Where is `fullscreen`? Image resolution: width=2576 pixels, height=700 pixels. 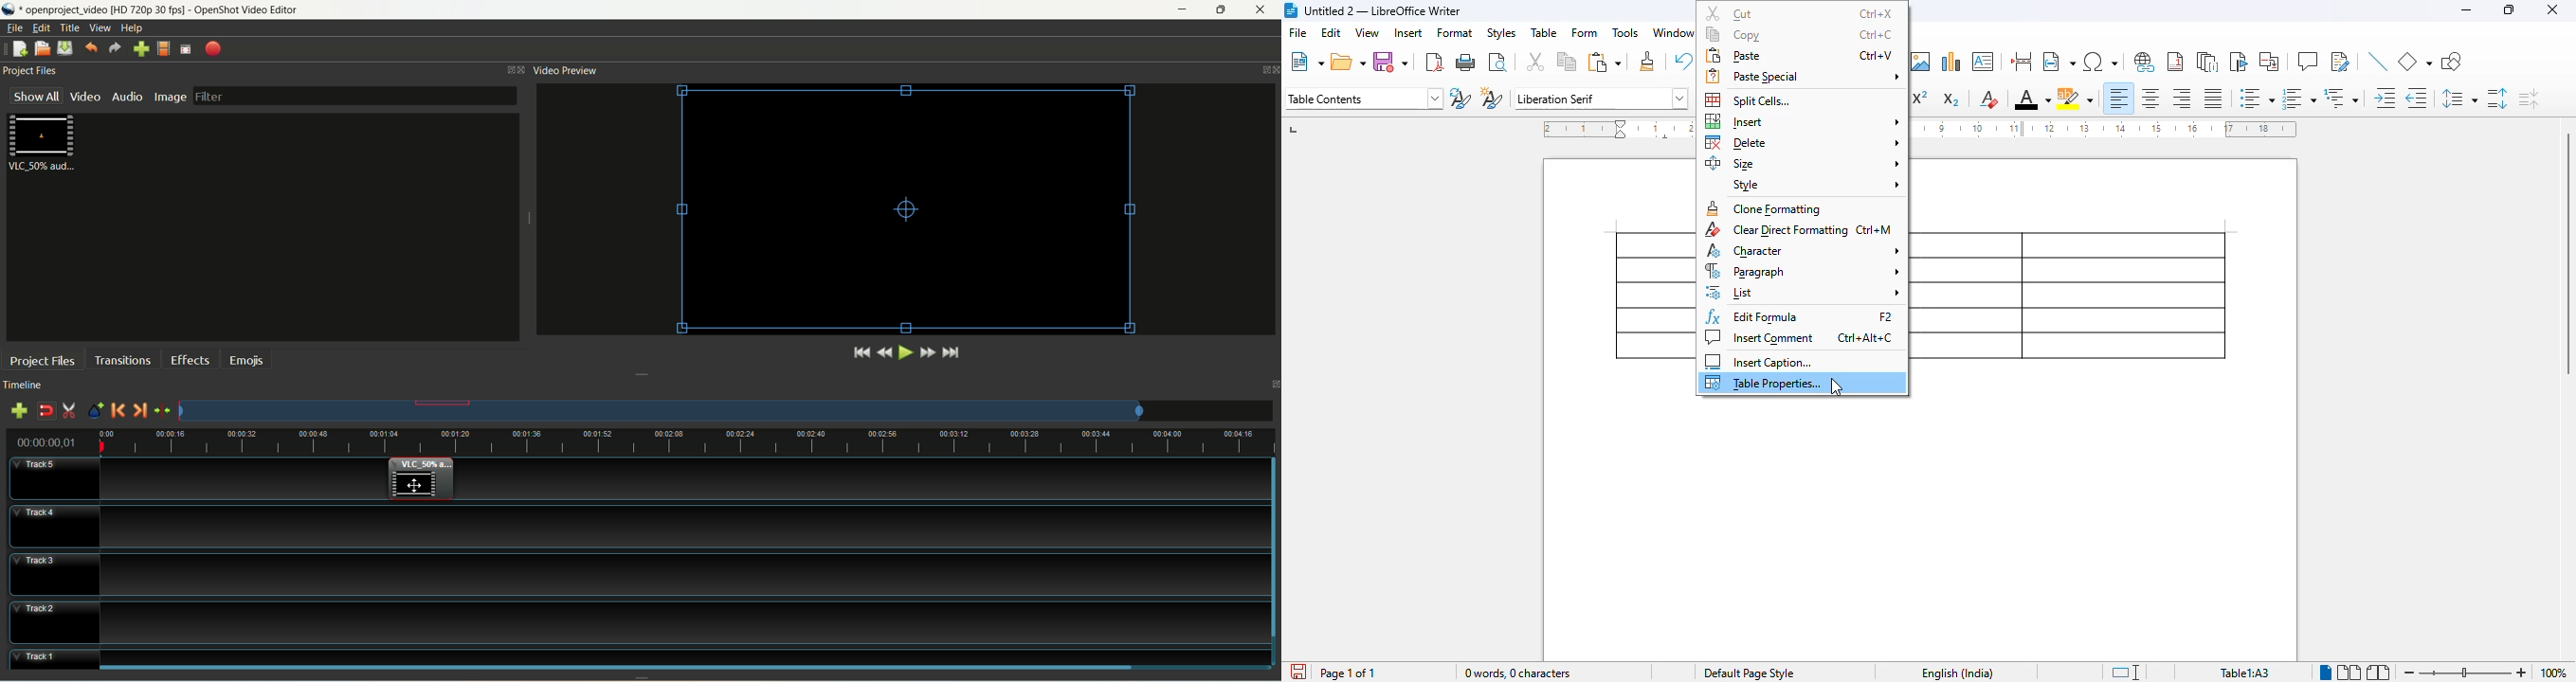 fullscreen is located at coordinates (186, 49).